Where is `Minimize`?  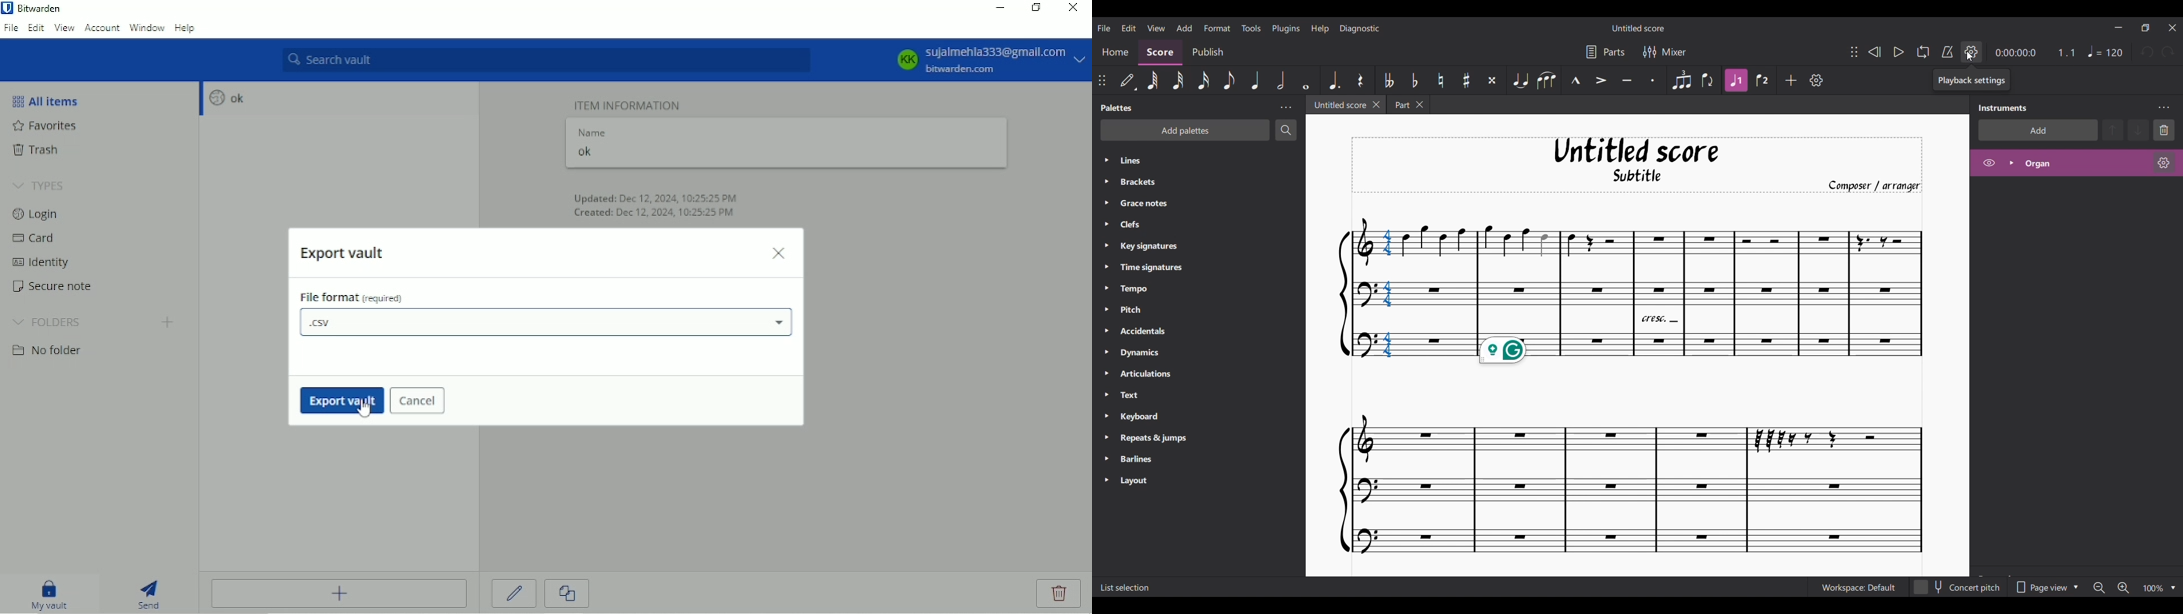
Minimize is located at coordinates (2119, 27).